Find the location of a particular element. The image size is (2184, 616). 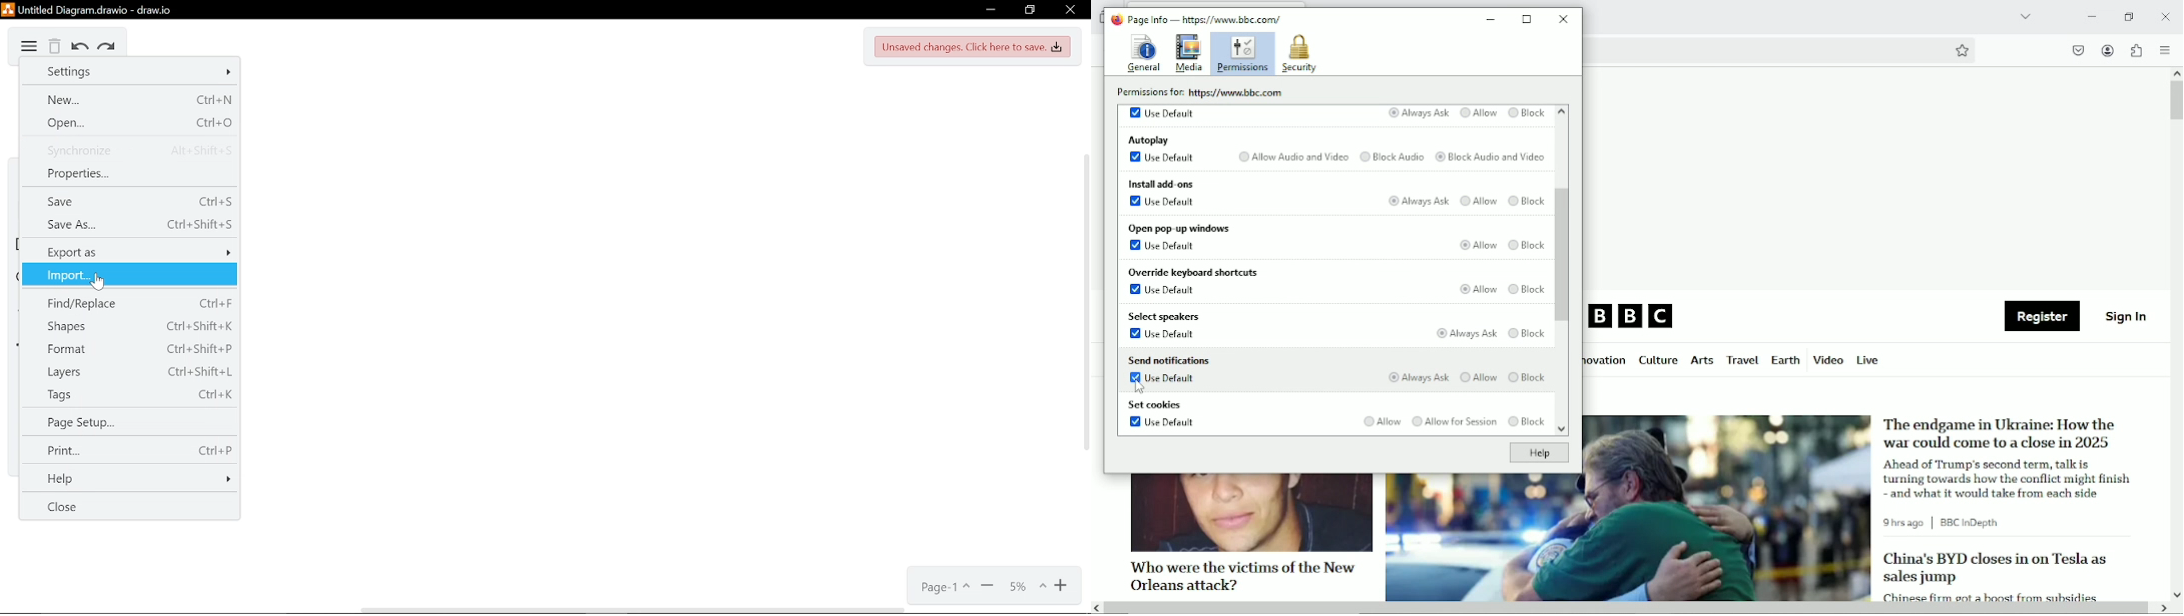

Delete is located at coordinates (55, 47).